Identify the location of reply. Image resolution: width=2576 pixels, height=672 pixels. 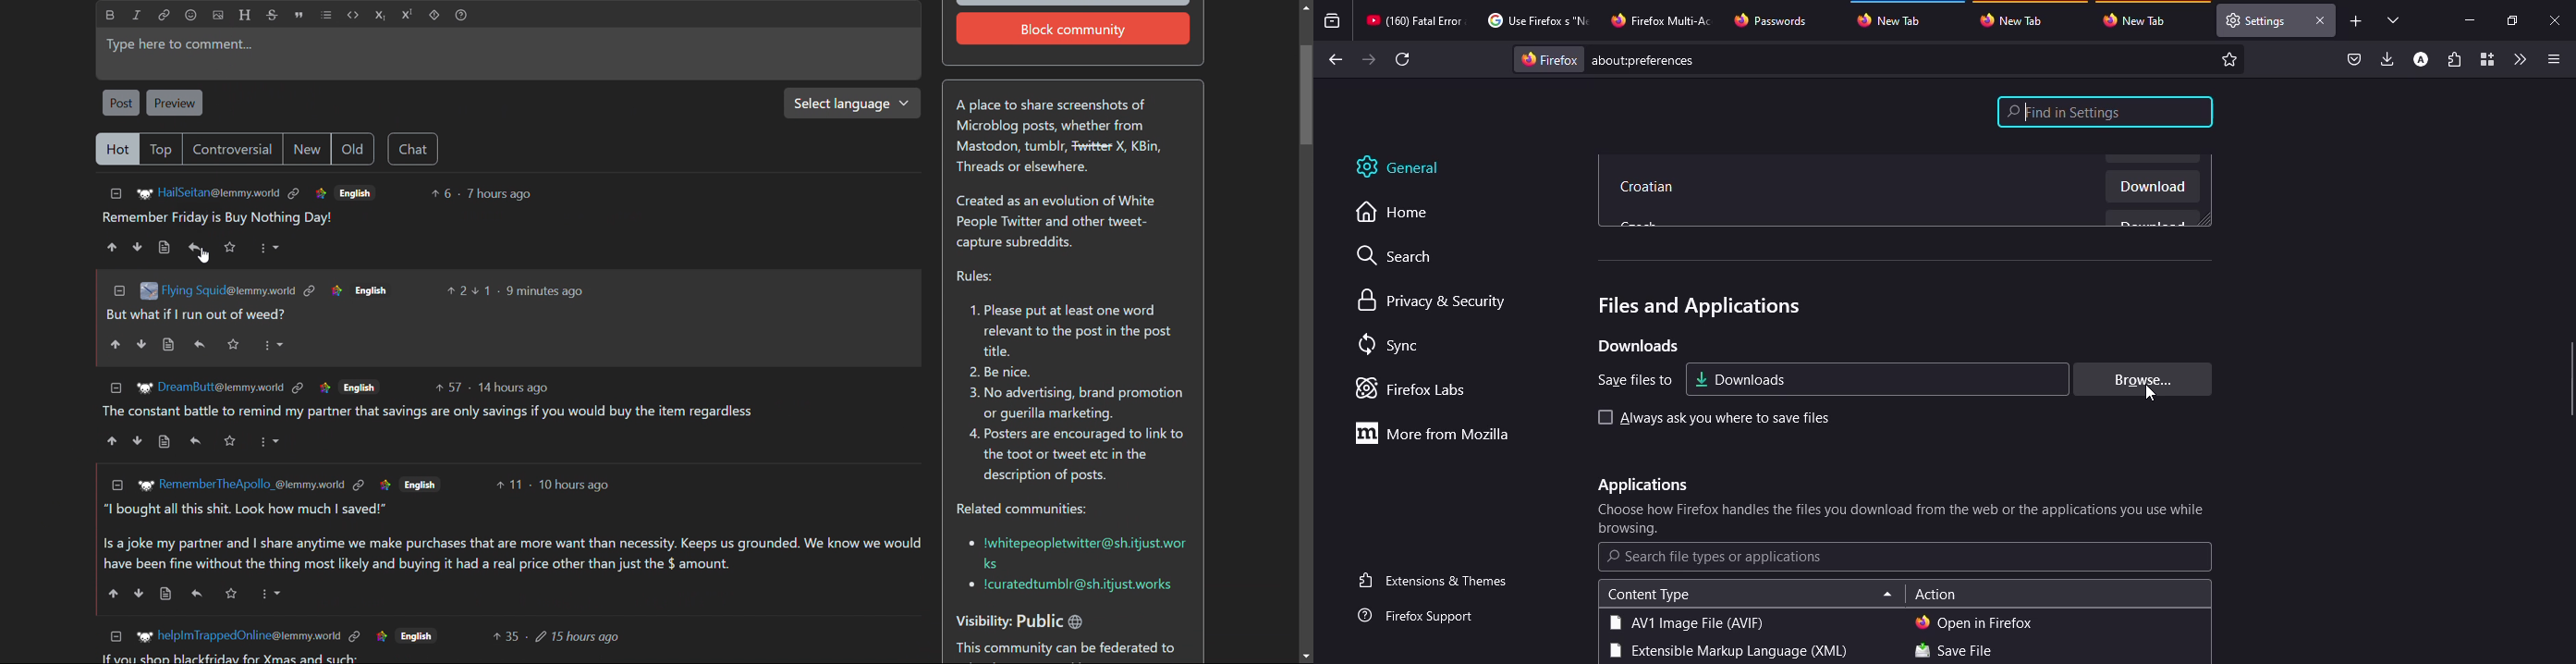
(196, 592).